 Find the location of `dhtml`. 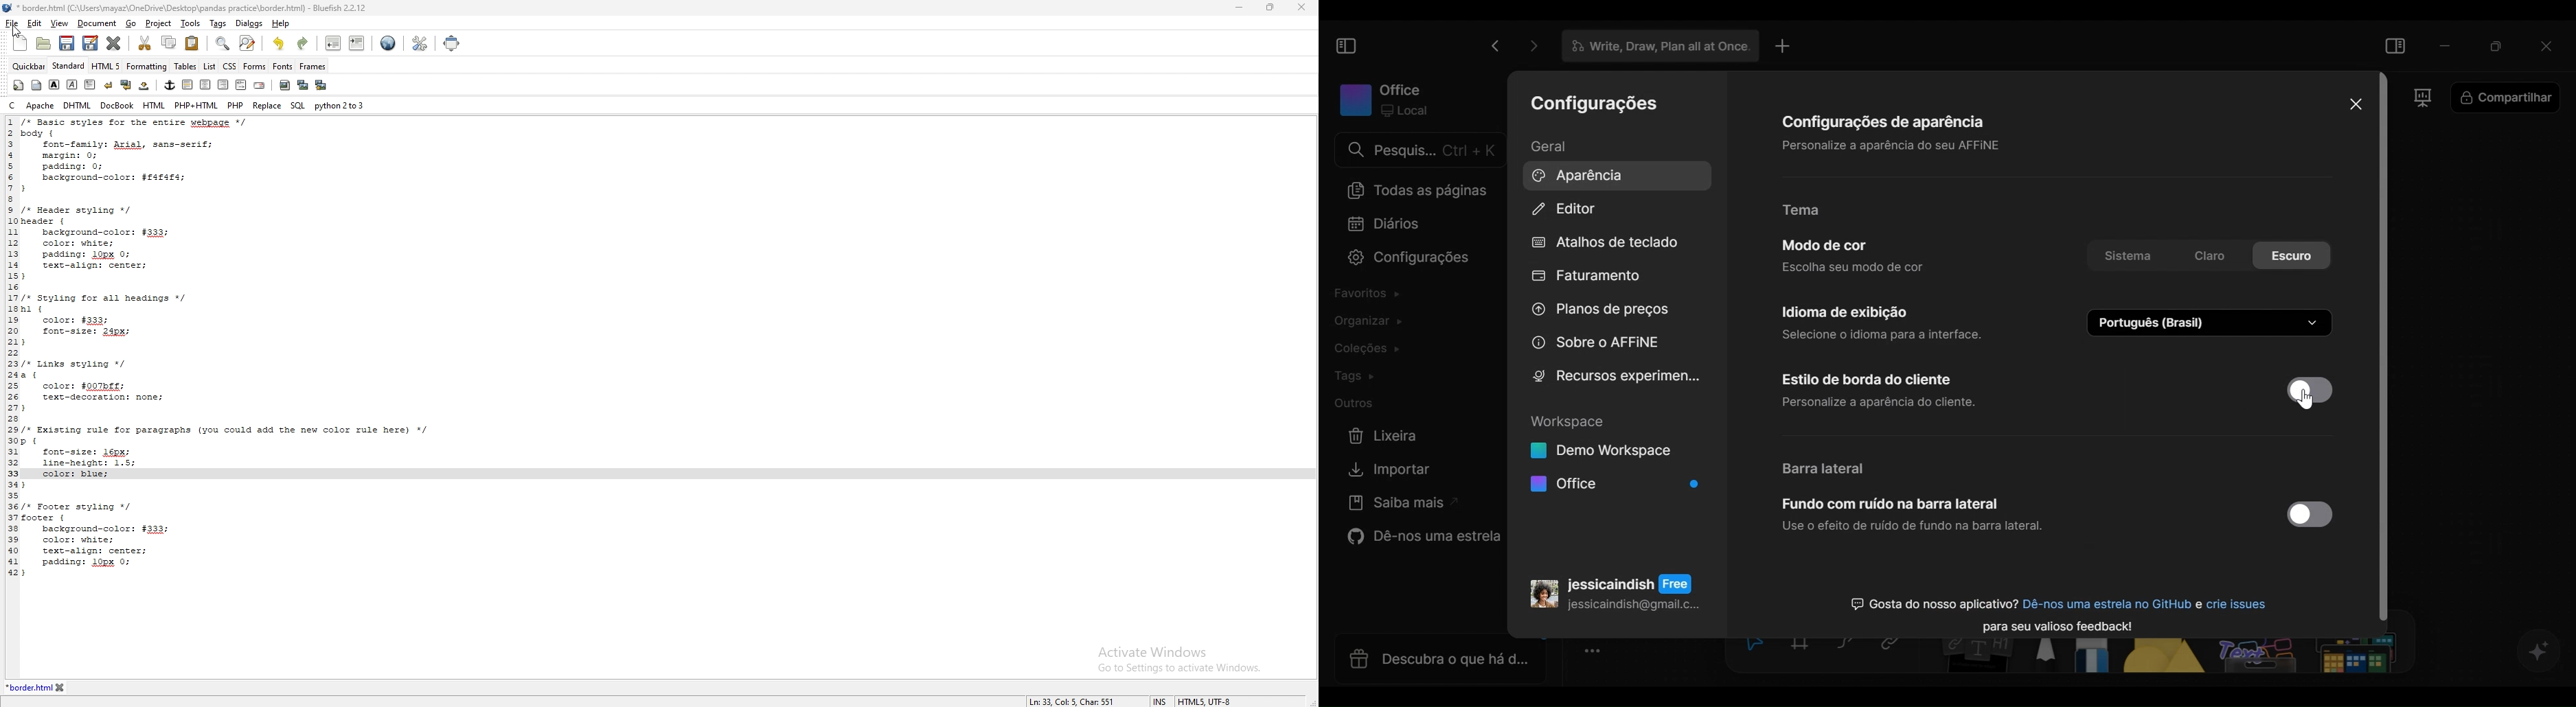

dhtml is located at coordinates (78, 106).